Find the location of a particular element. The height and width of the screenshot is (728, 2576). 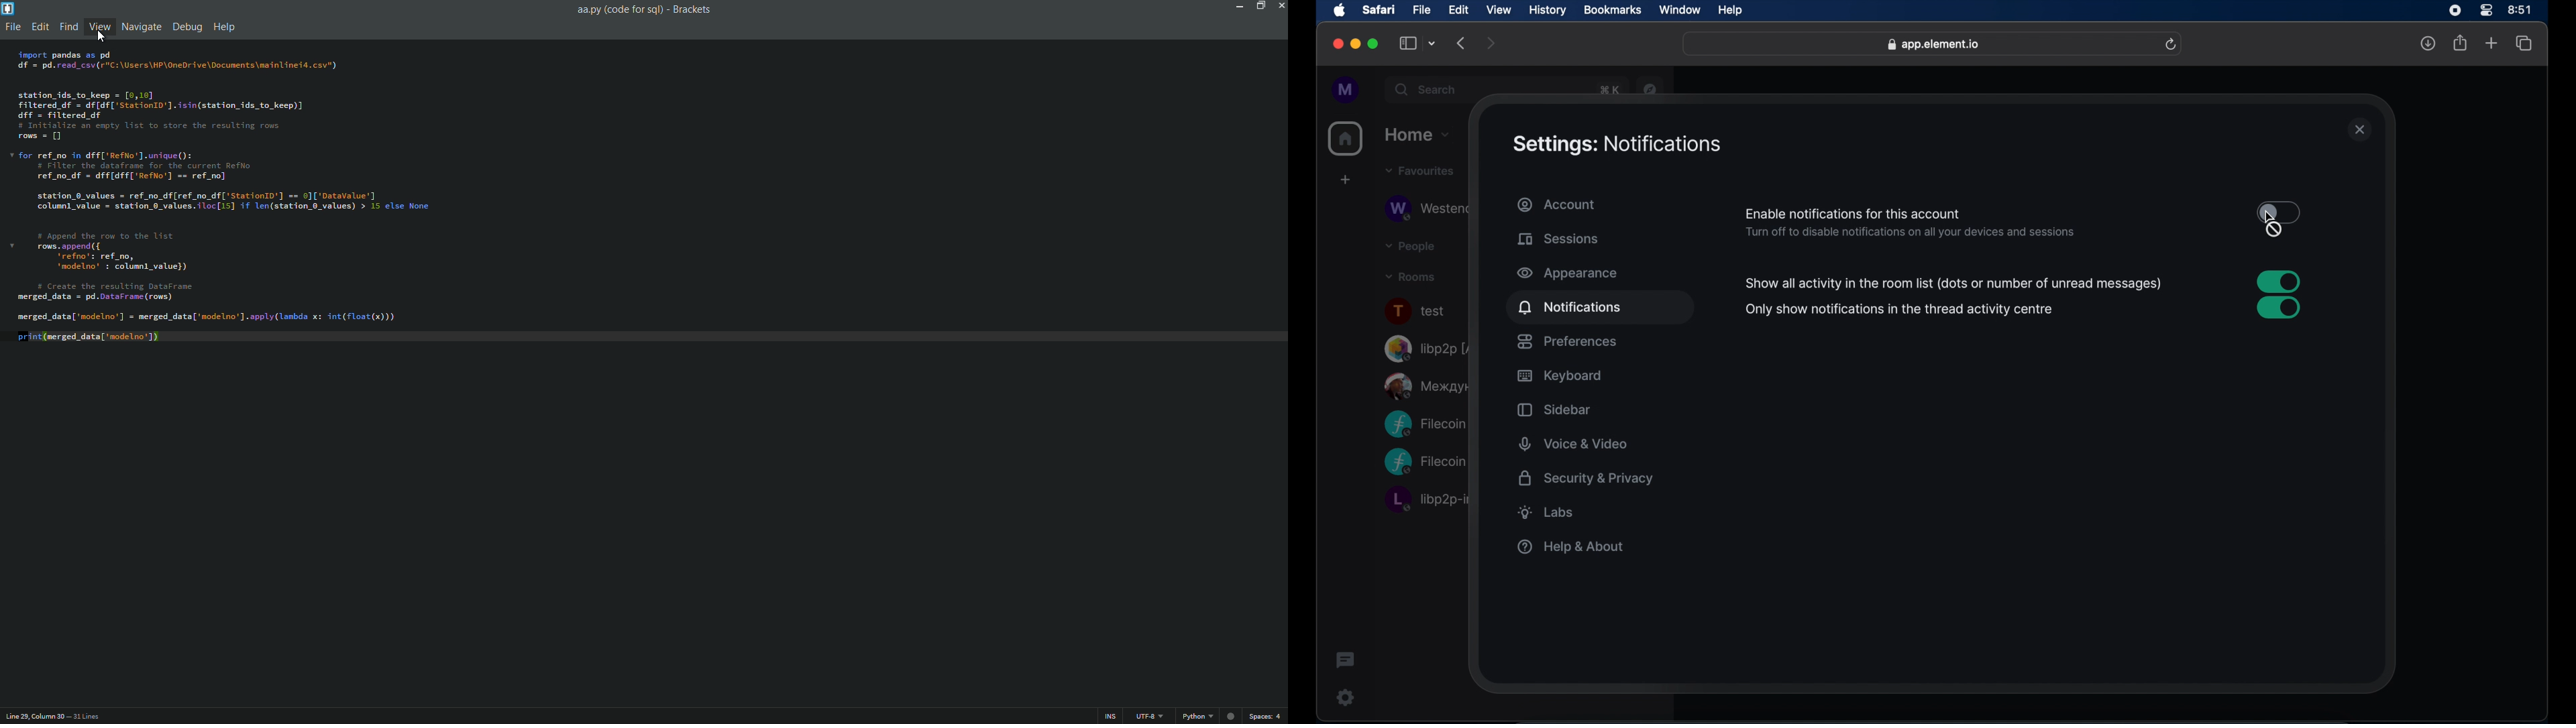

history is located at coordinates (1548, 11).